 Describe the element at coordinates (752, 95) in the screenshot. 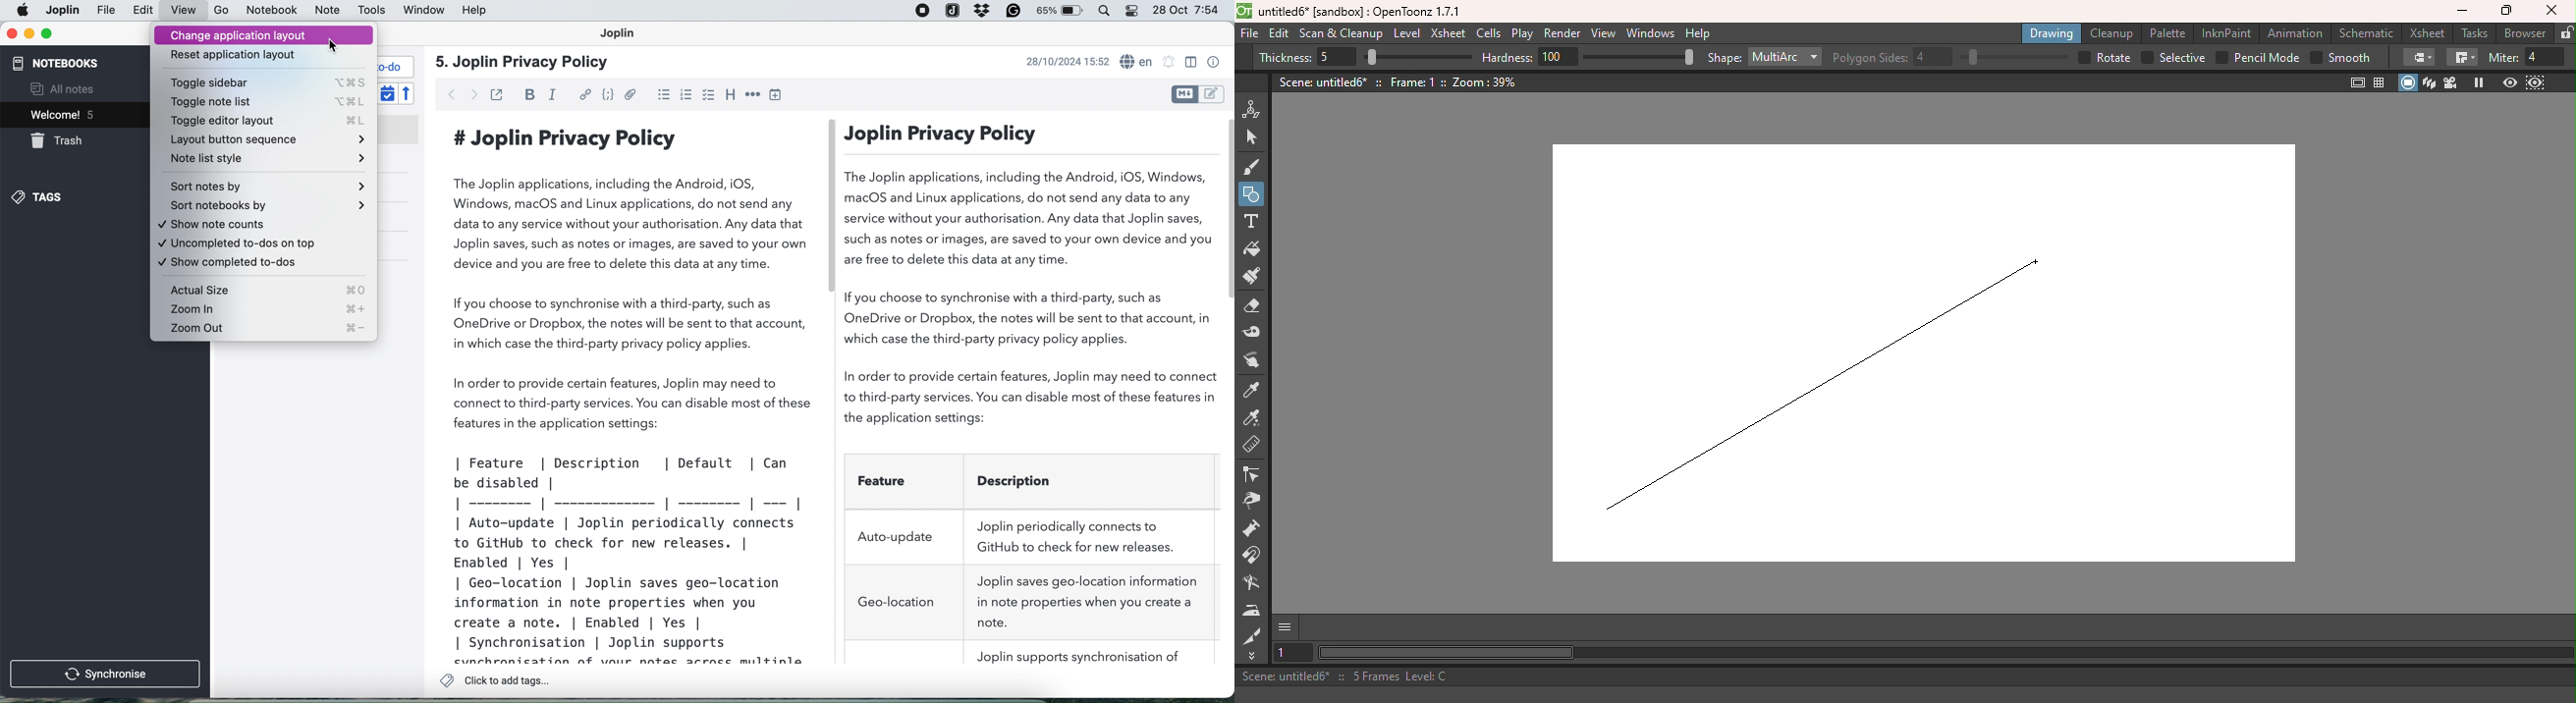

I see `horizontal rule` at that location.